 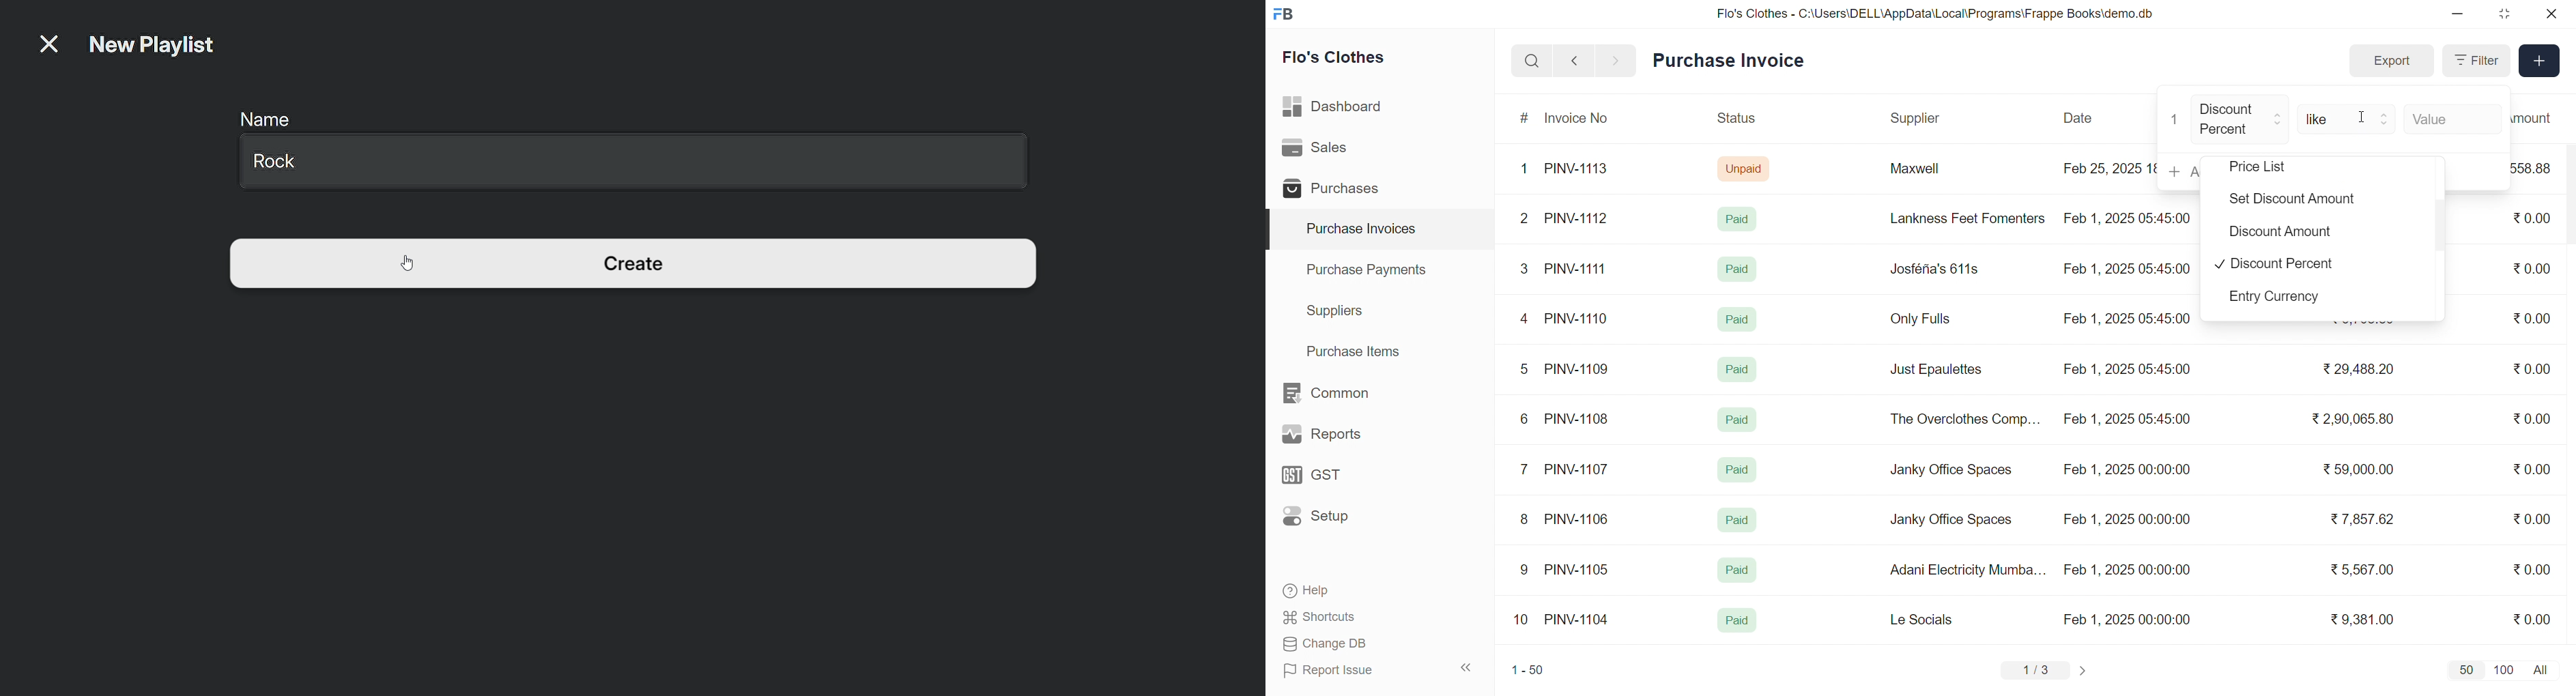 What do you see at coordinates (2538, 117) in the screenshot?
I see `Outstanding Amount` at bounding box center [2538, 117].